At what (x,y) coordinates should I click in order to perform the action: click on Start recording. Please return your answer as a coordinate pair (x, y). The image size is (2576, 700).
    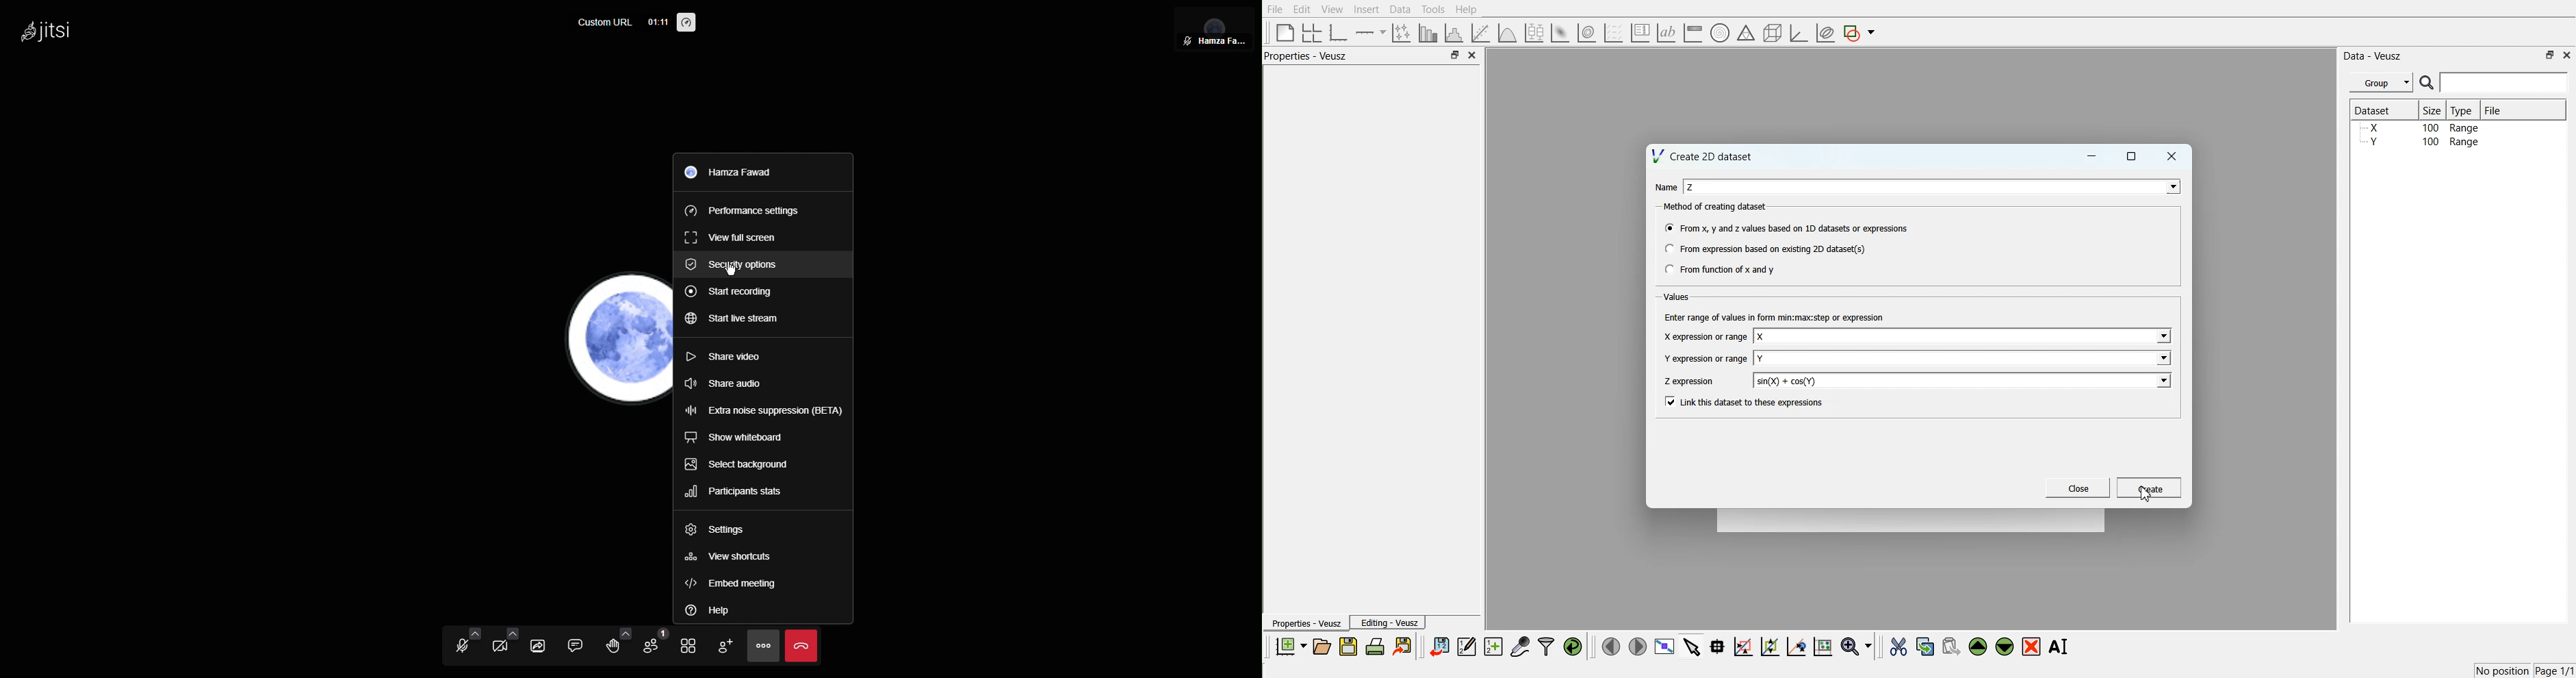
    Looking at the image, I should click on (733, 291).